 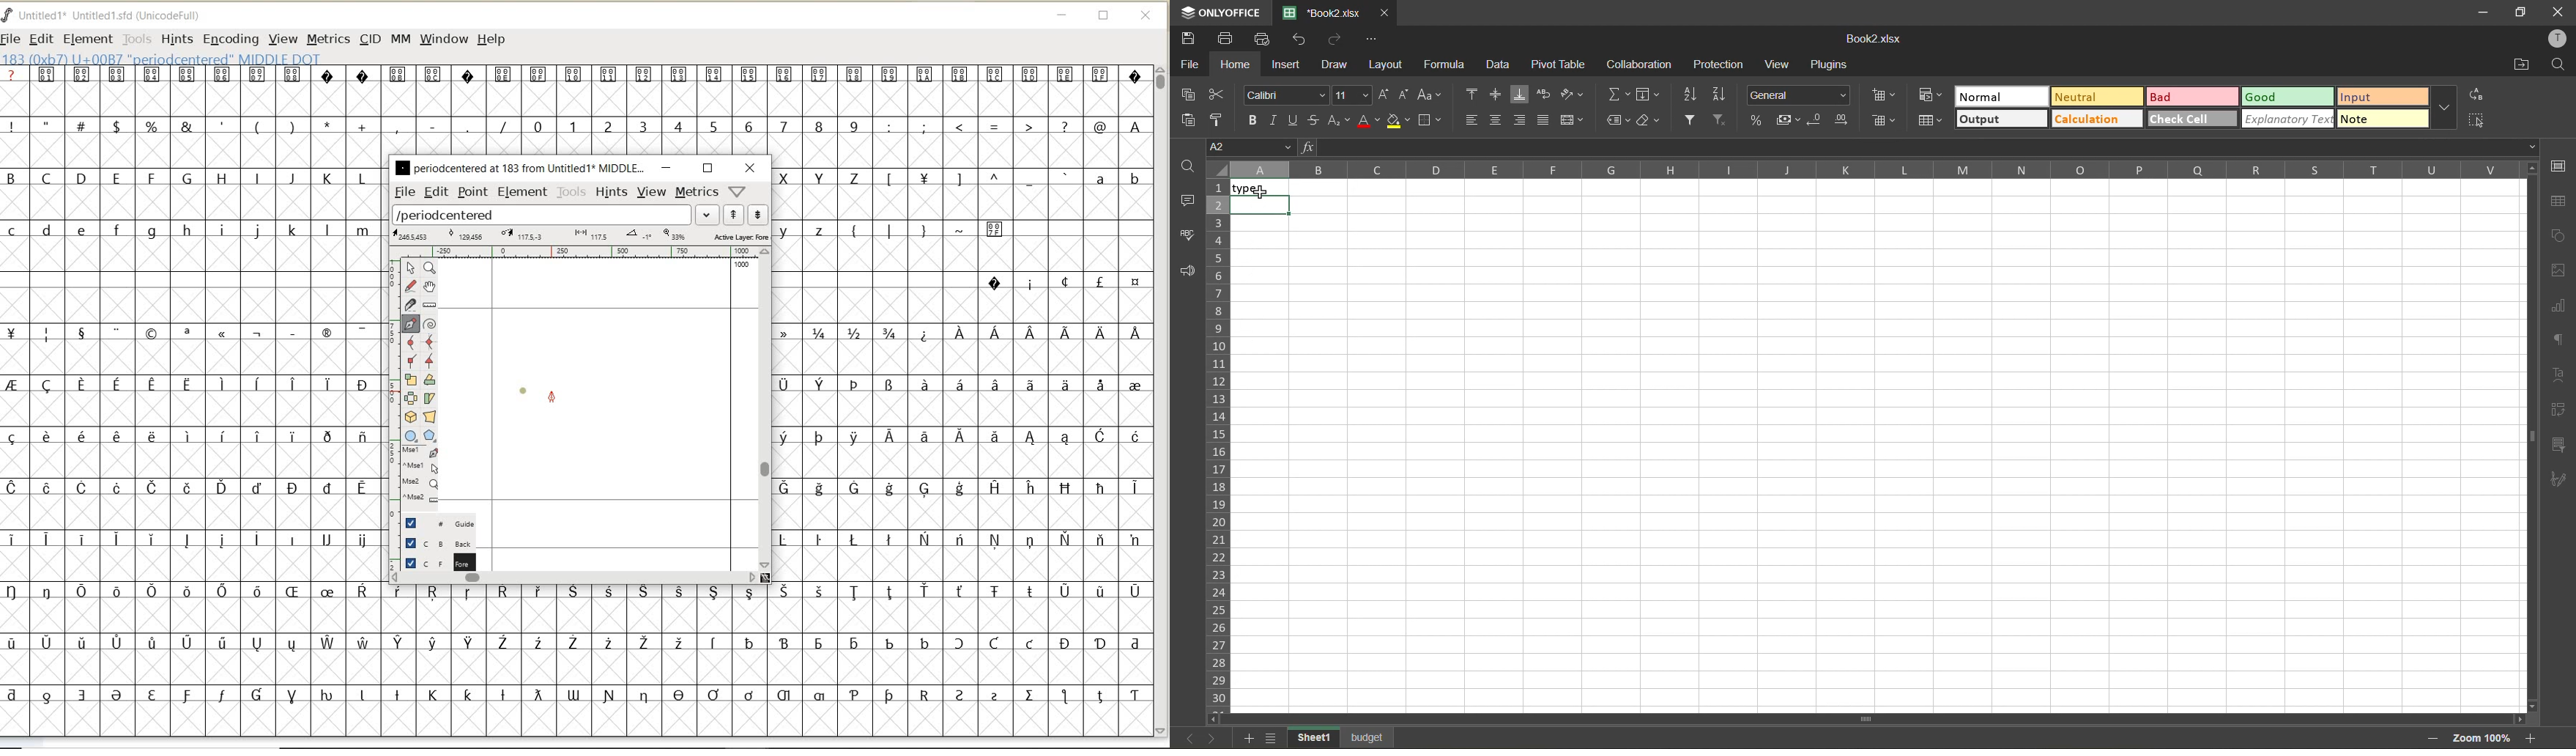 I want to click on good, so click(x=2286, y=96).